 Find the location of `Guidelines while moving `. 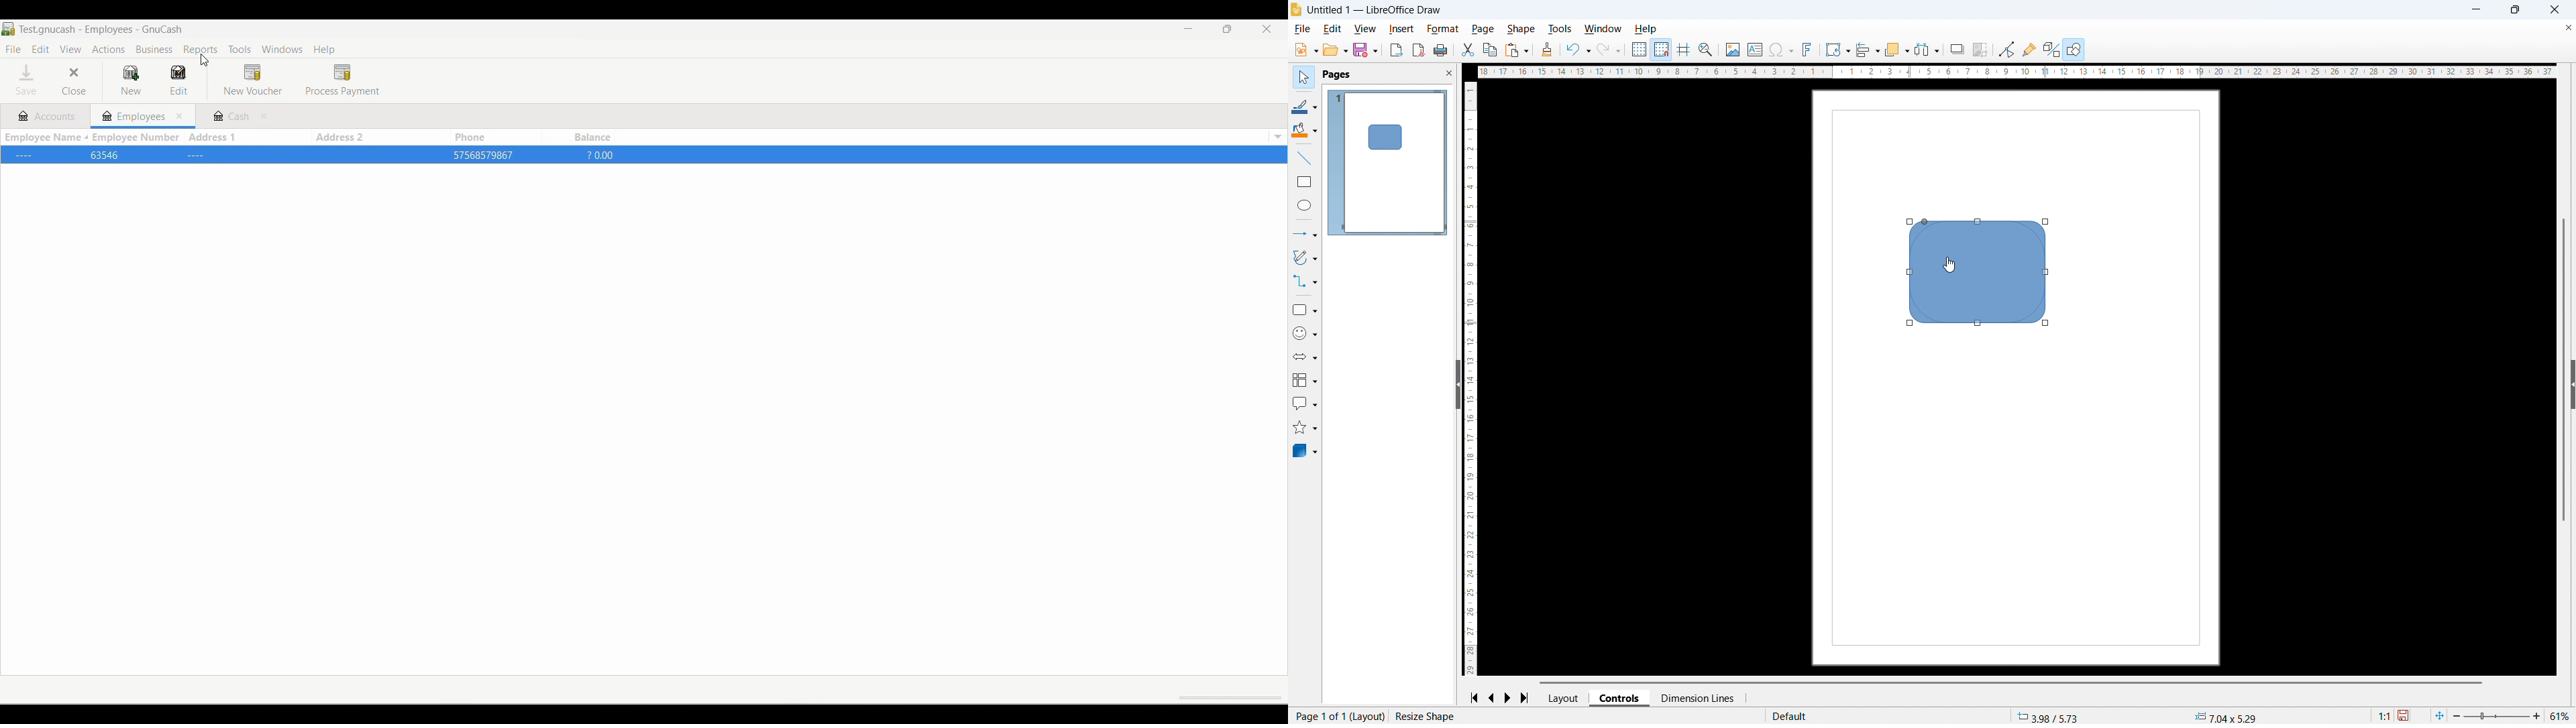

Guidelines while moving  is located at coordinates (1683, 50).